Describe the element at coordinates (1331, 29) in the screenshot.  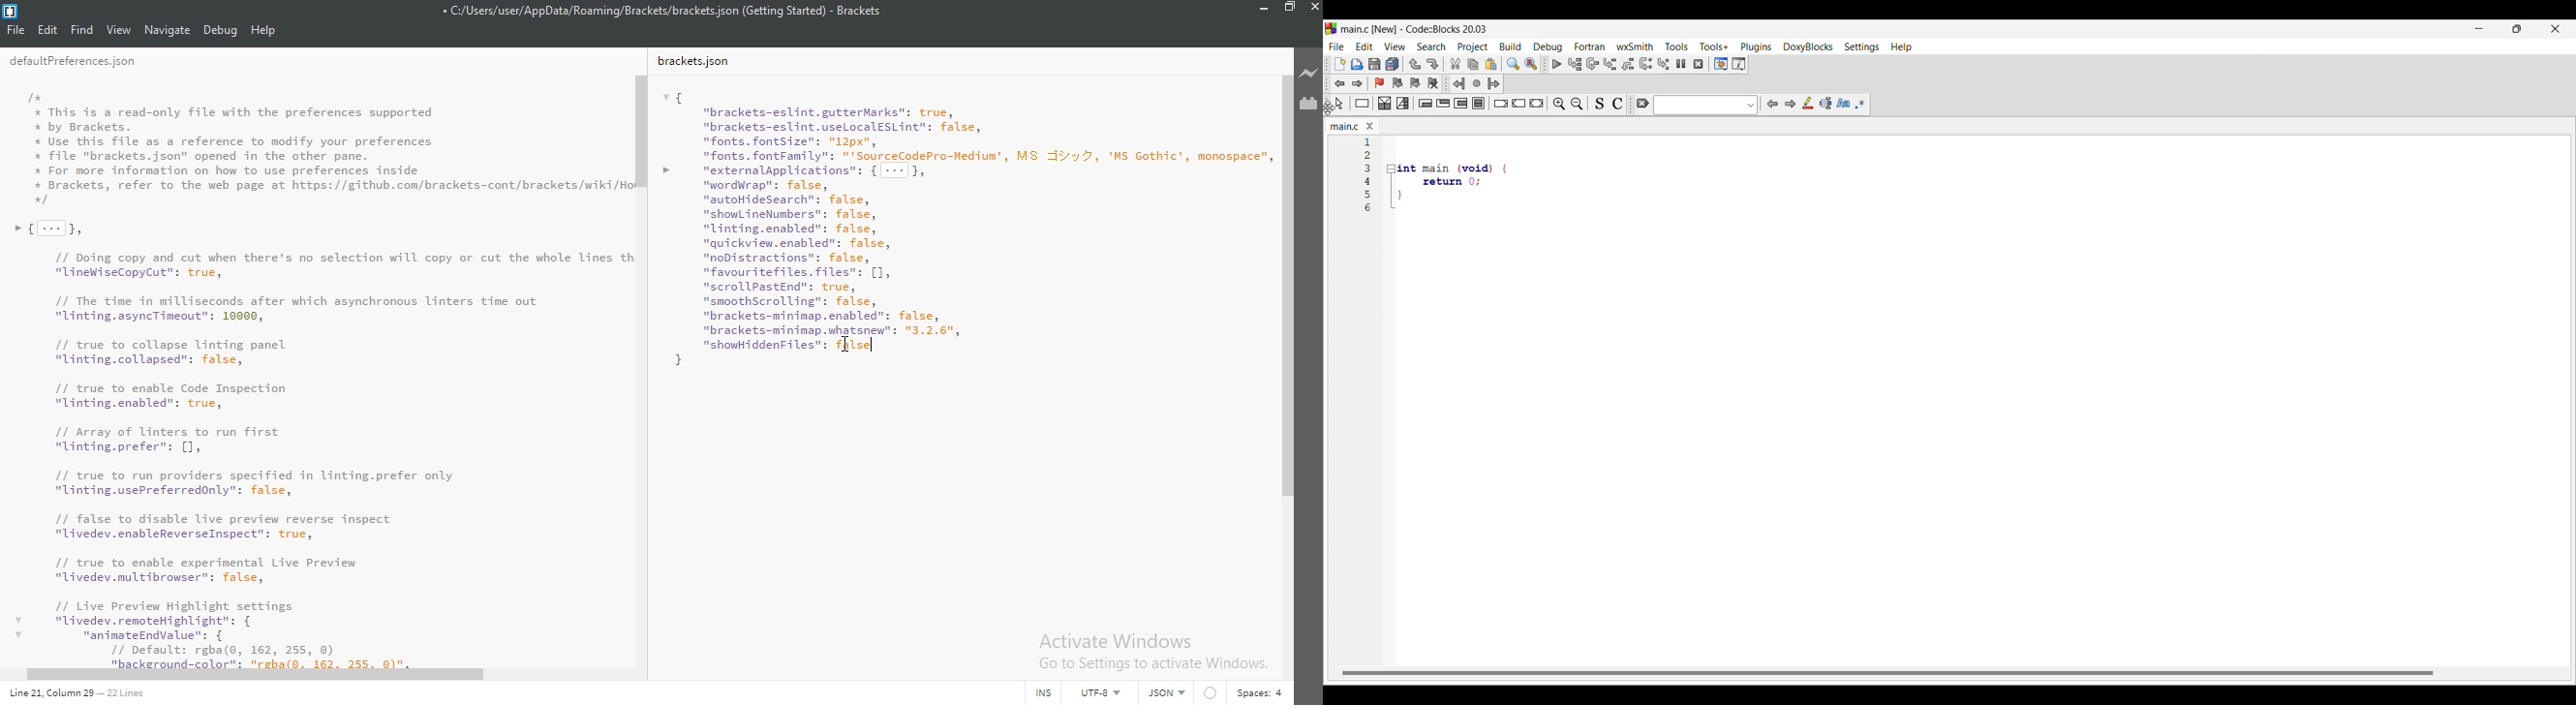
I see `Software logo` at that location.